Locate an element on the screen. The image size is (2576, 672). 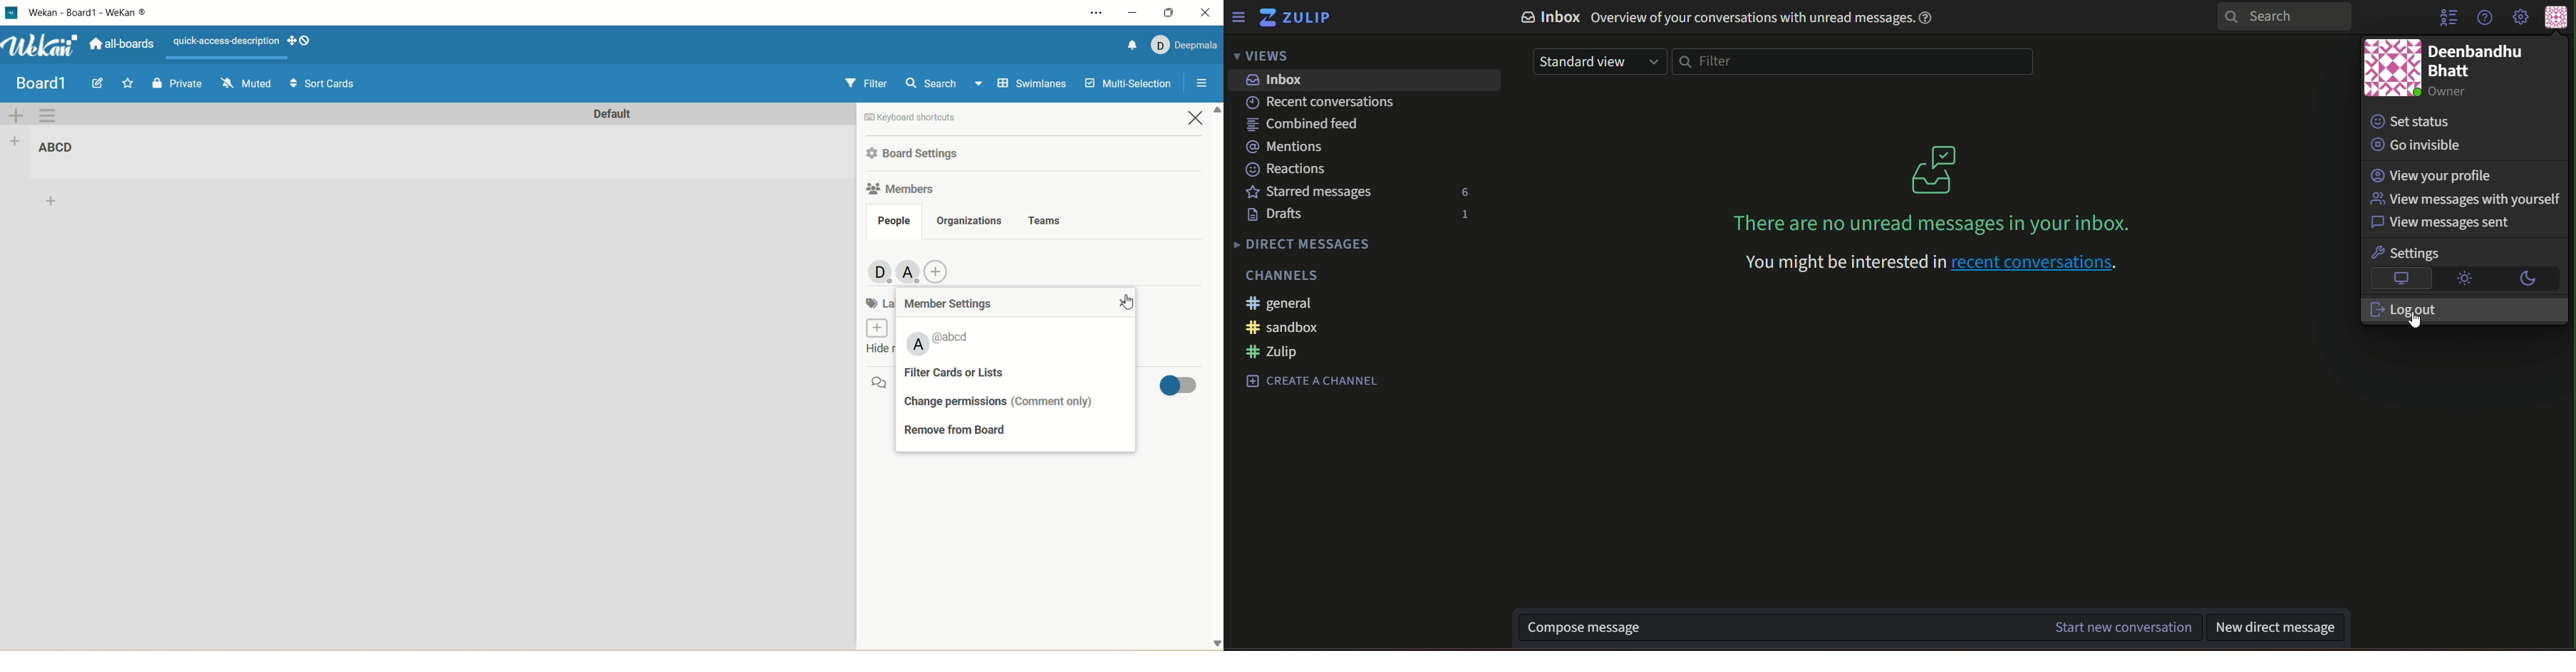
organizations is located at coordinates (971, 220).